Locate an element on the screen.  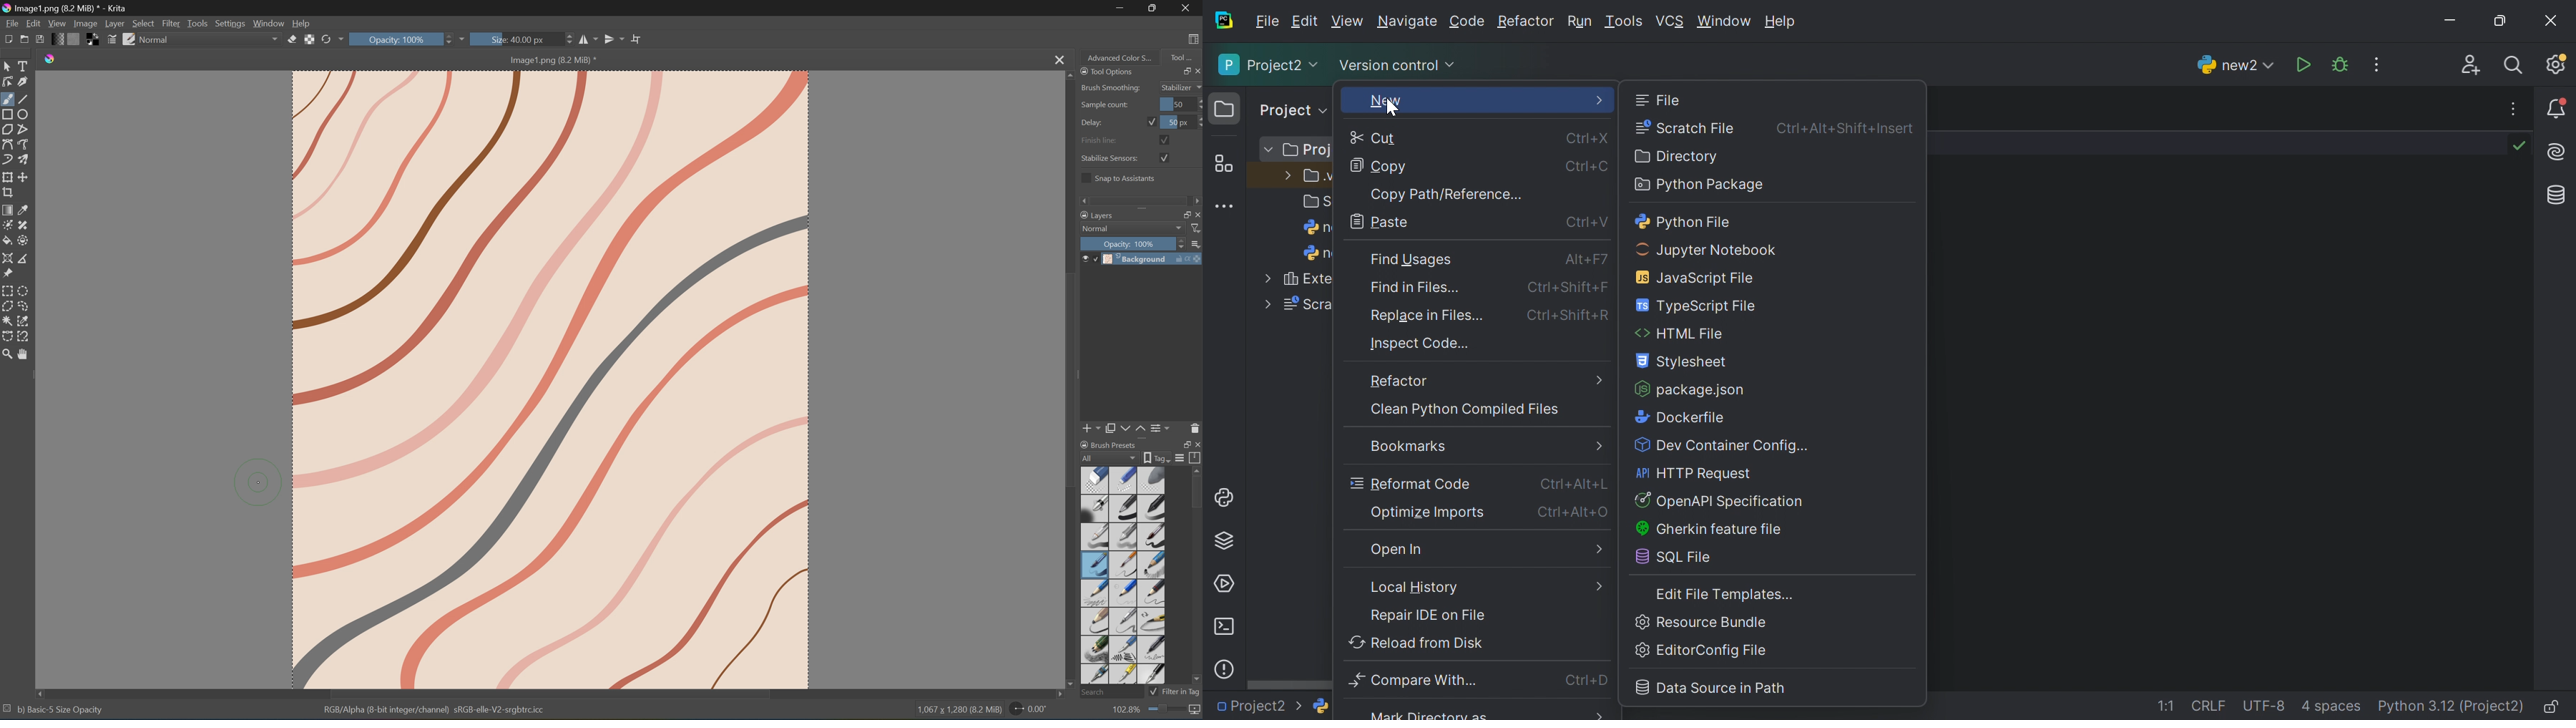
Locked is located at coordinates (1095, 258).